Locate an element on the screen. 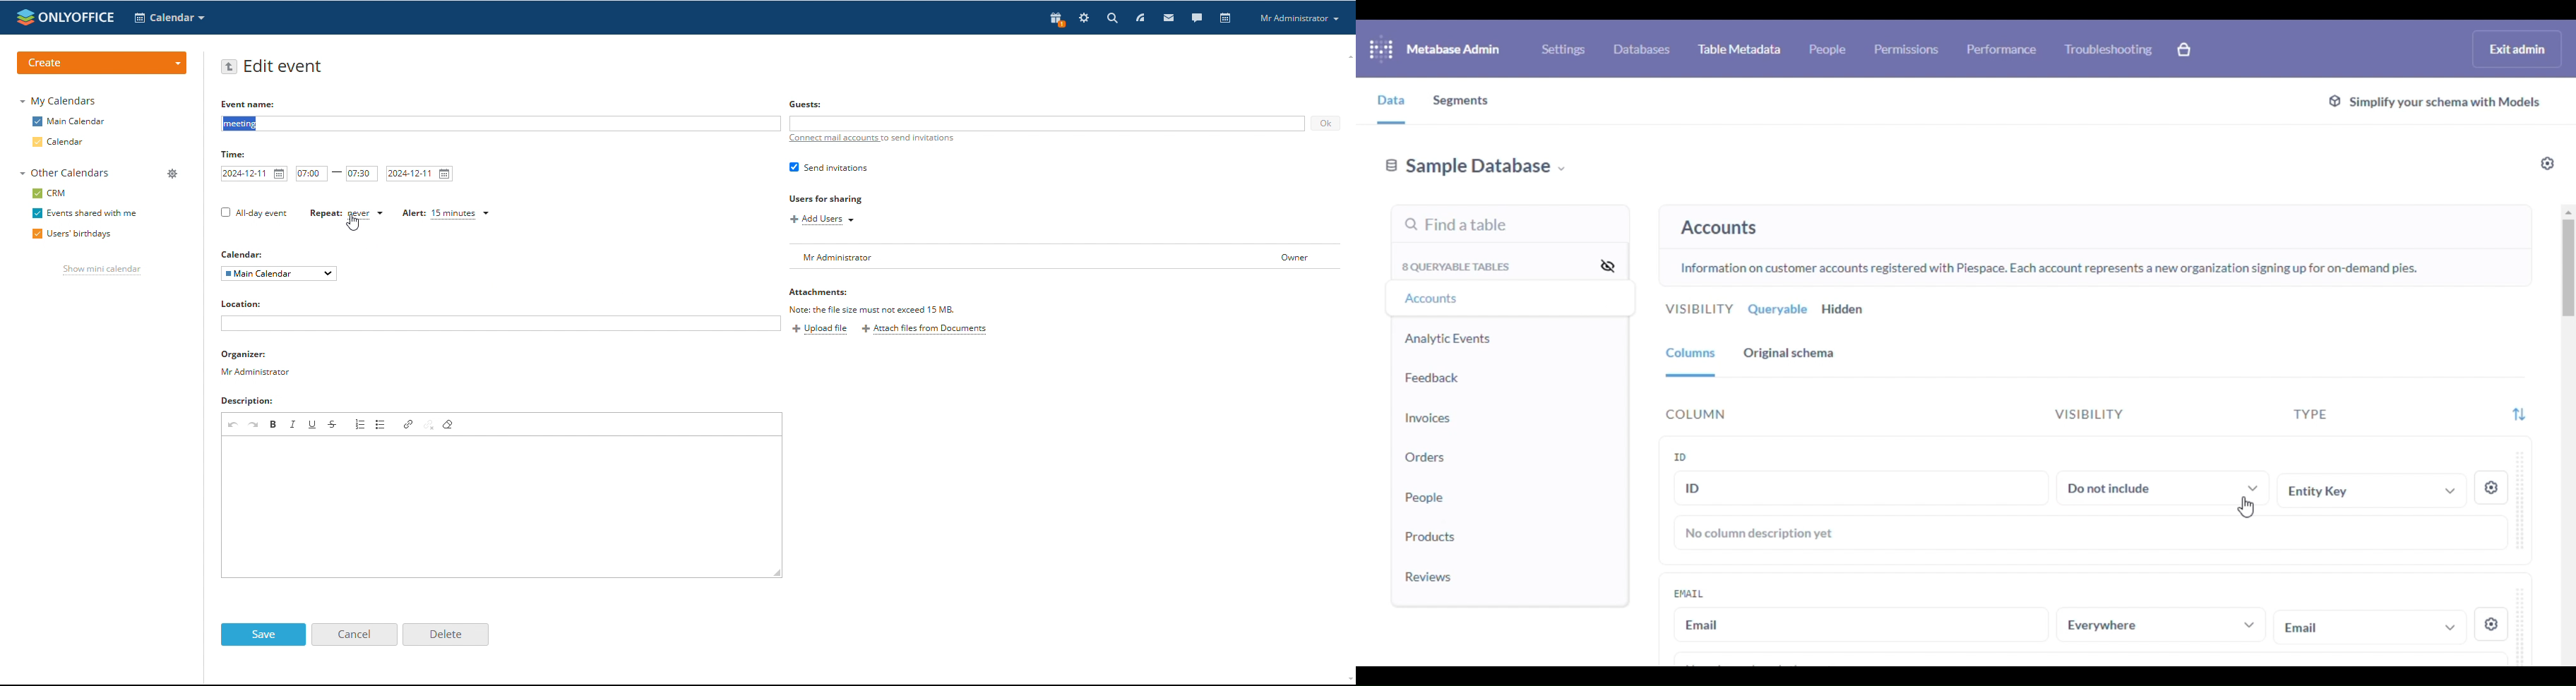 The image size is (2576, 700). vertical scroll bar is located at coordinates (2568, 271).